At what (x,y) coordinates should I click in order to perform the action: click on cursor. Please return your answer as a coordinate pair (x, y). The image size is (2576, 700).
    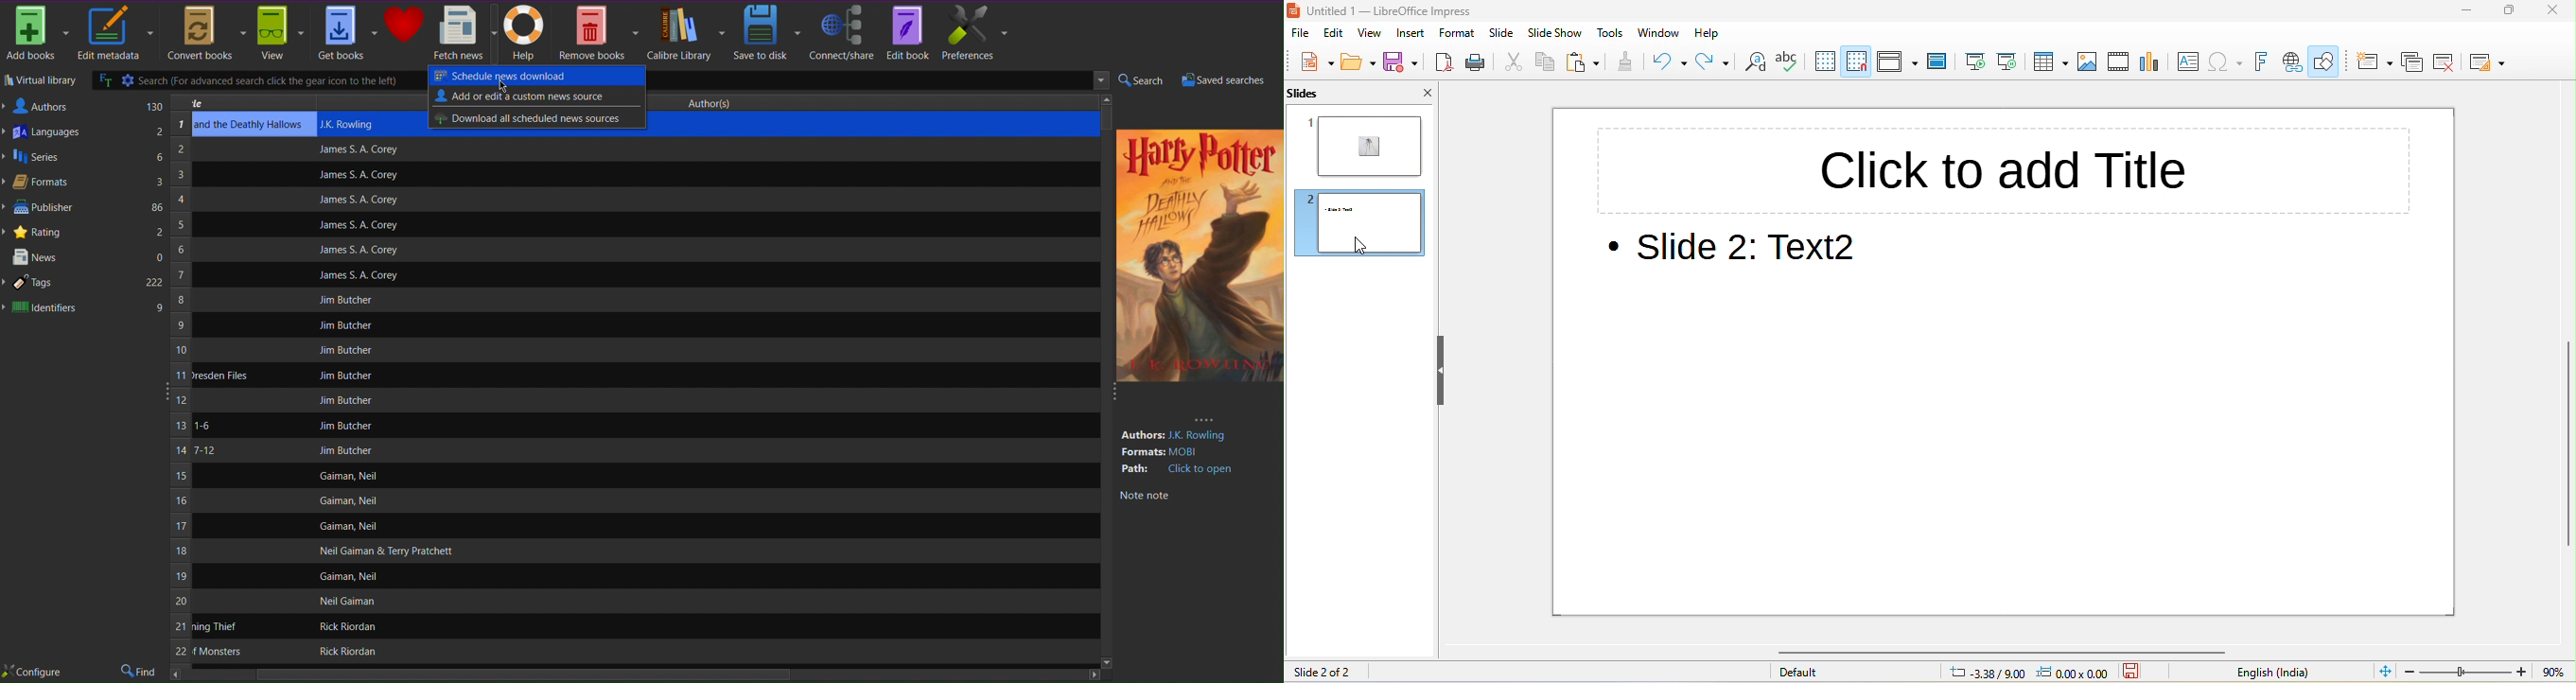
    Looking at the image, I should click on (1365, 246).